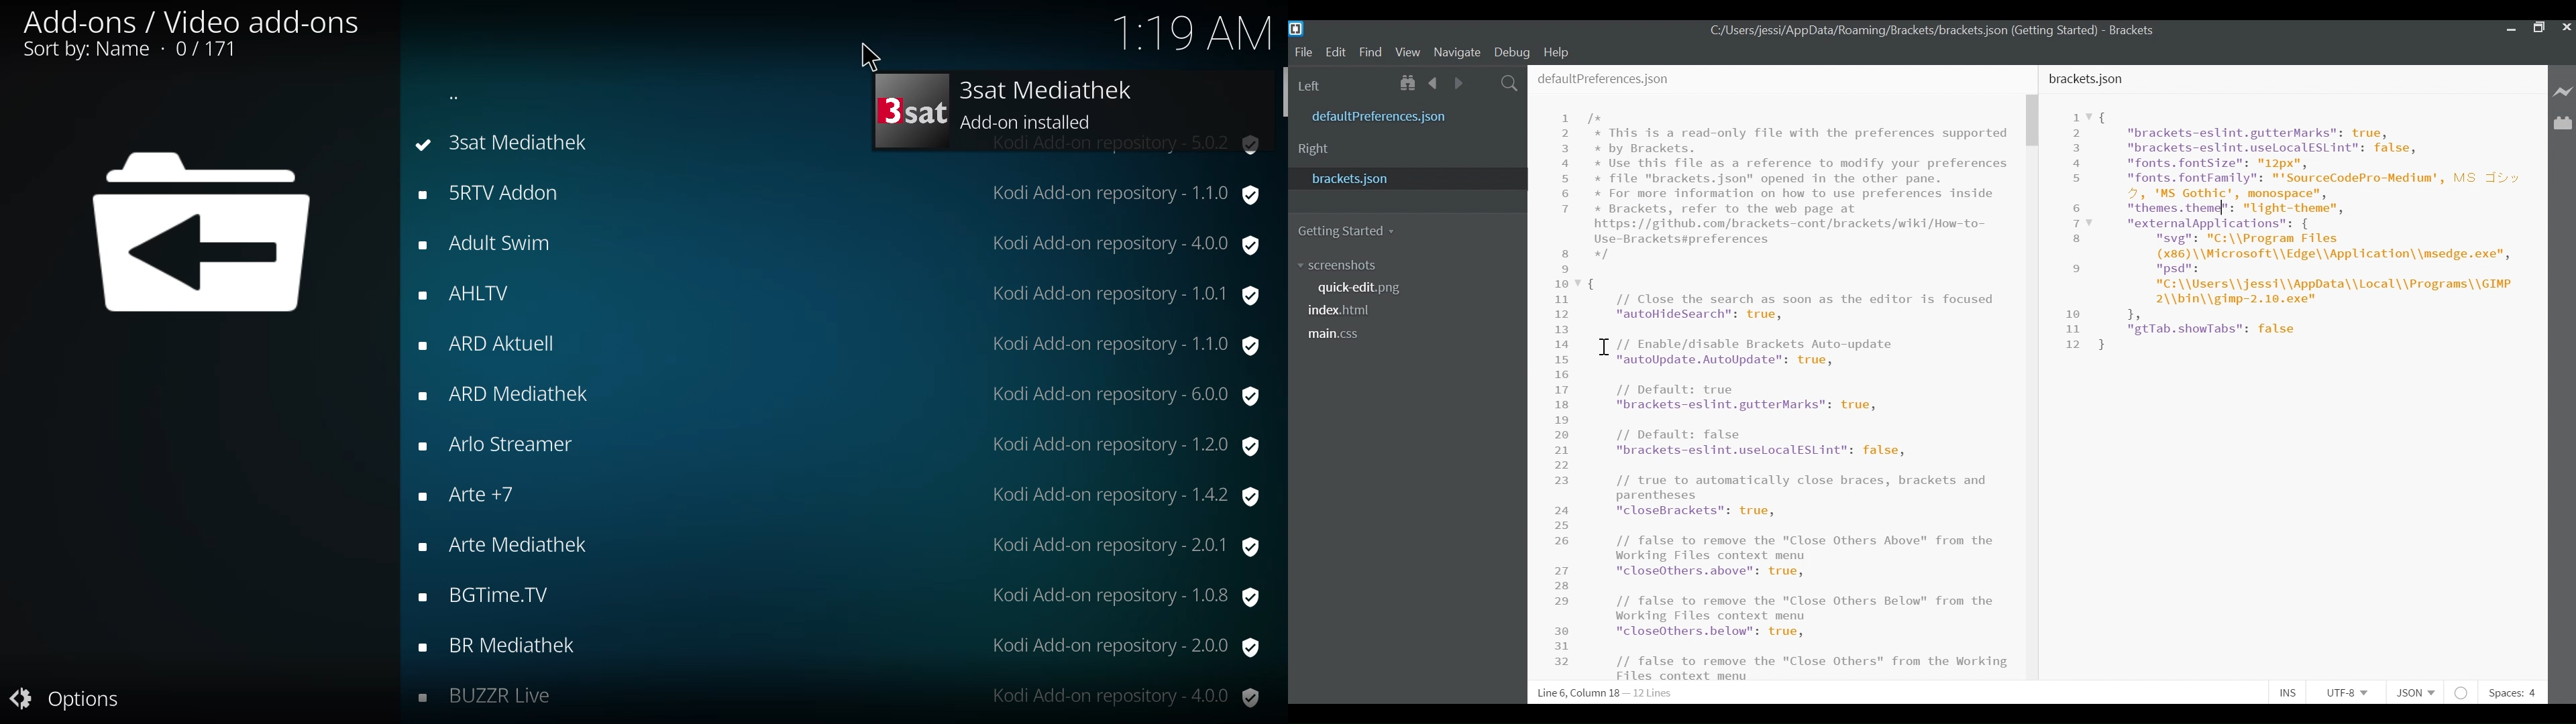 This screenshot has width=2576, height=728. I want to click on Toggle Insert or Overwrite, so click(2288, 694).